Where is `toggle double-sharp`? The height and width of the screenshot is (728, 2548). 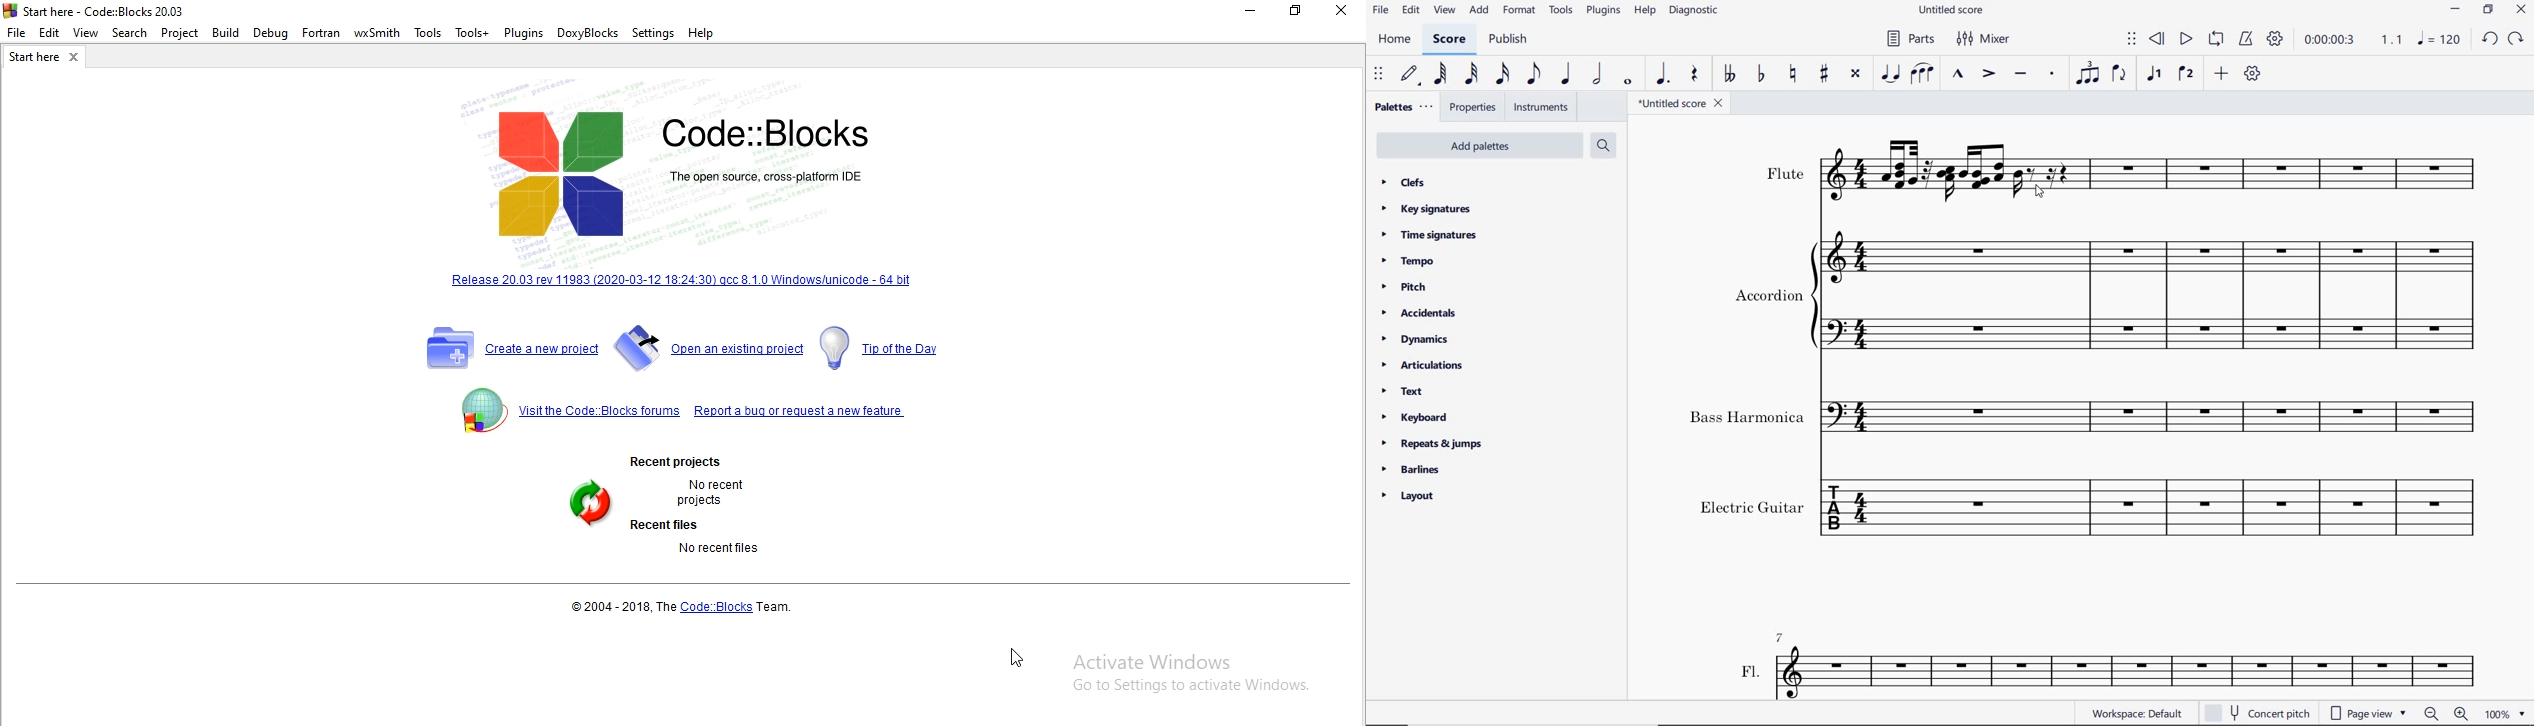 toggle double-sharp is located at coordinates (1856, 74).